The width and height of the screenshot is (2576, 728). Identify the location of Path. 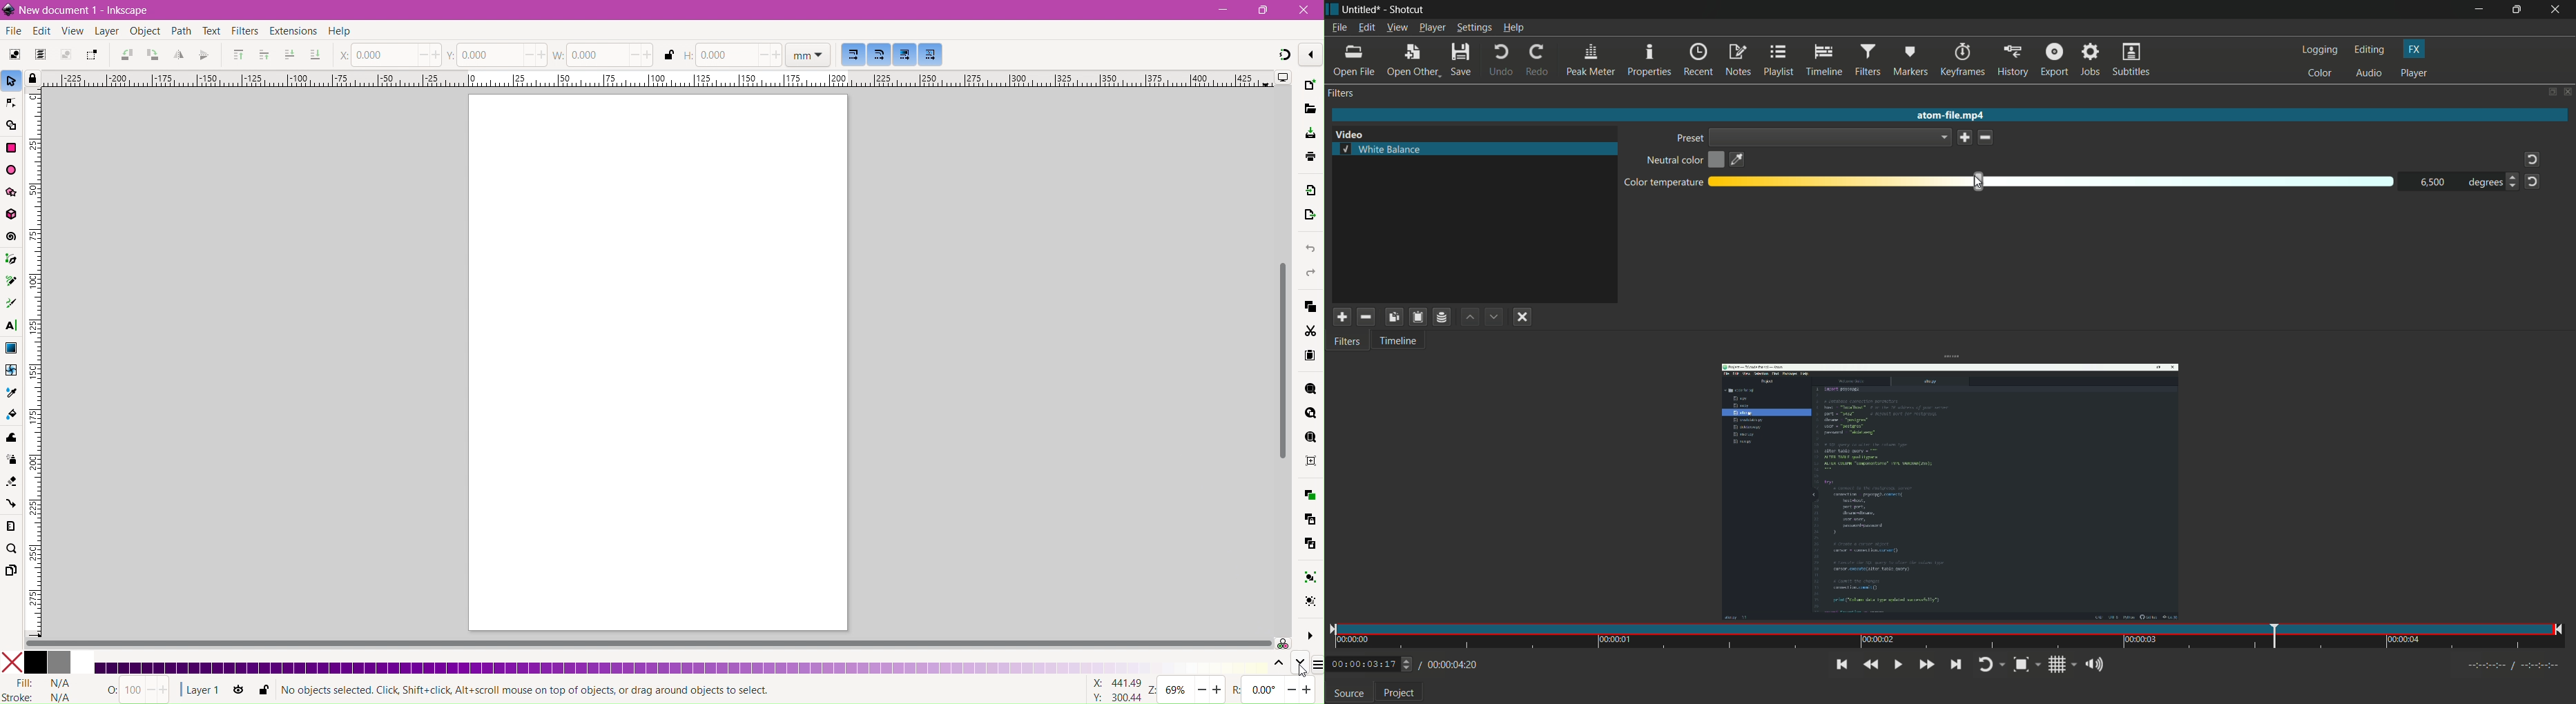
(180, 32).